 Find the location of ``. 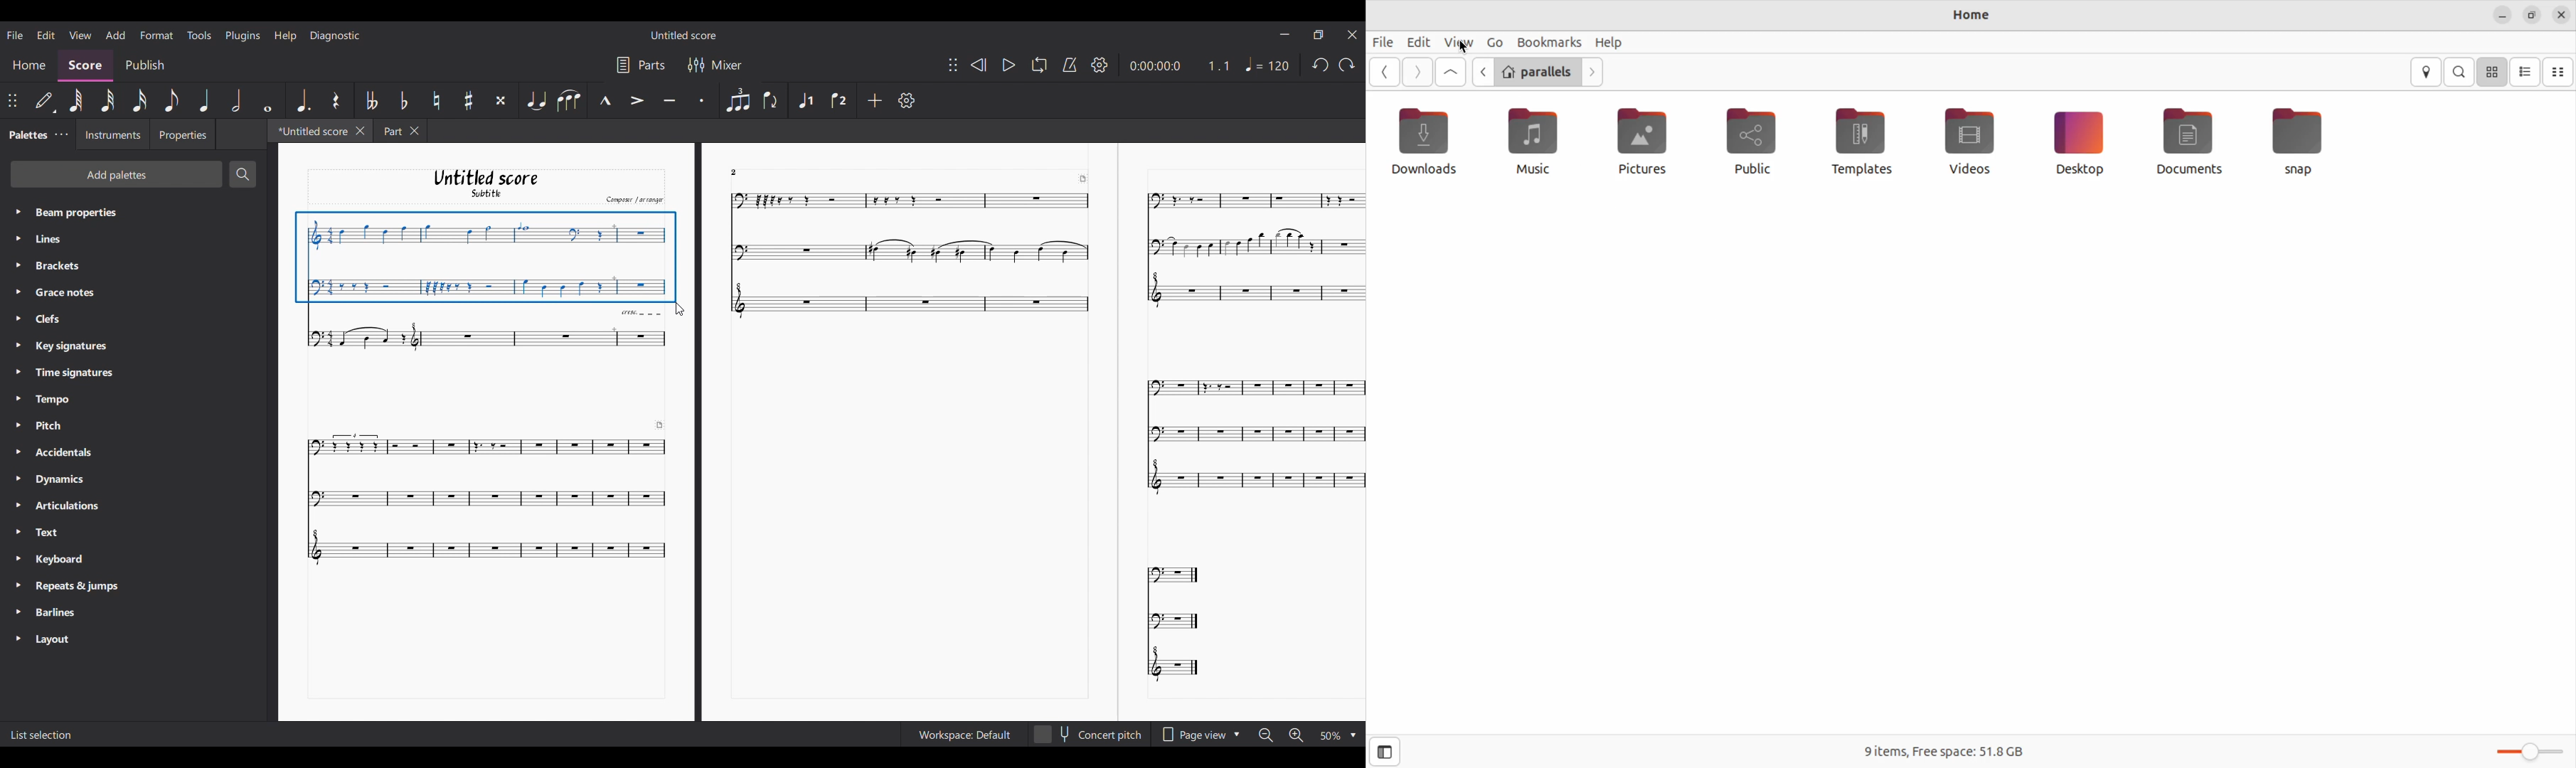

 is located at coordinates (16, 533).